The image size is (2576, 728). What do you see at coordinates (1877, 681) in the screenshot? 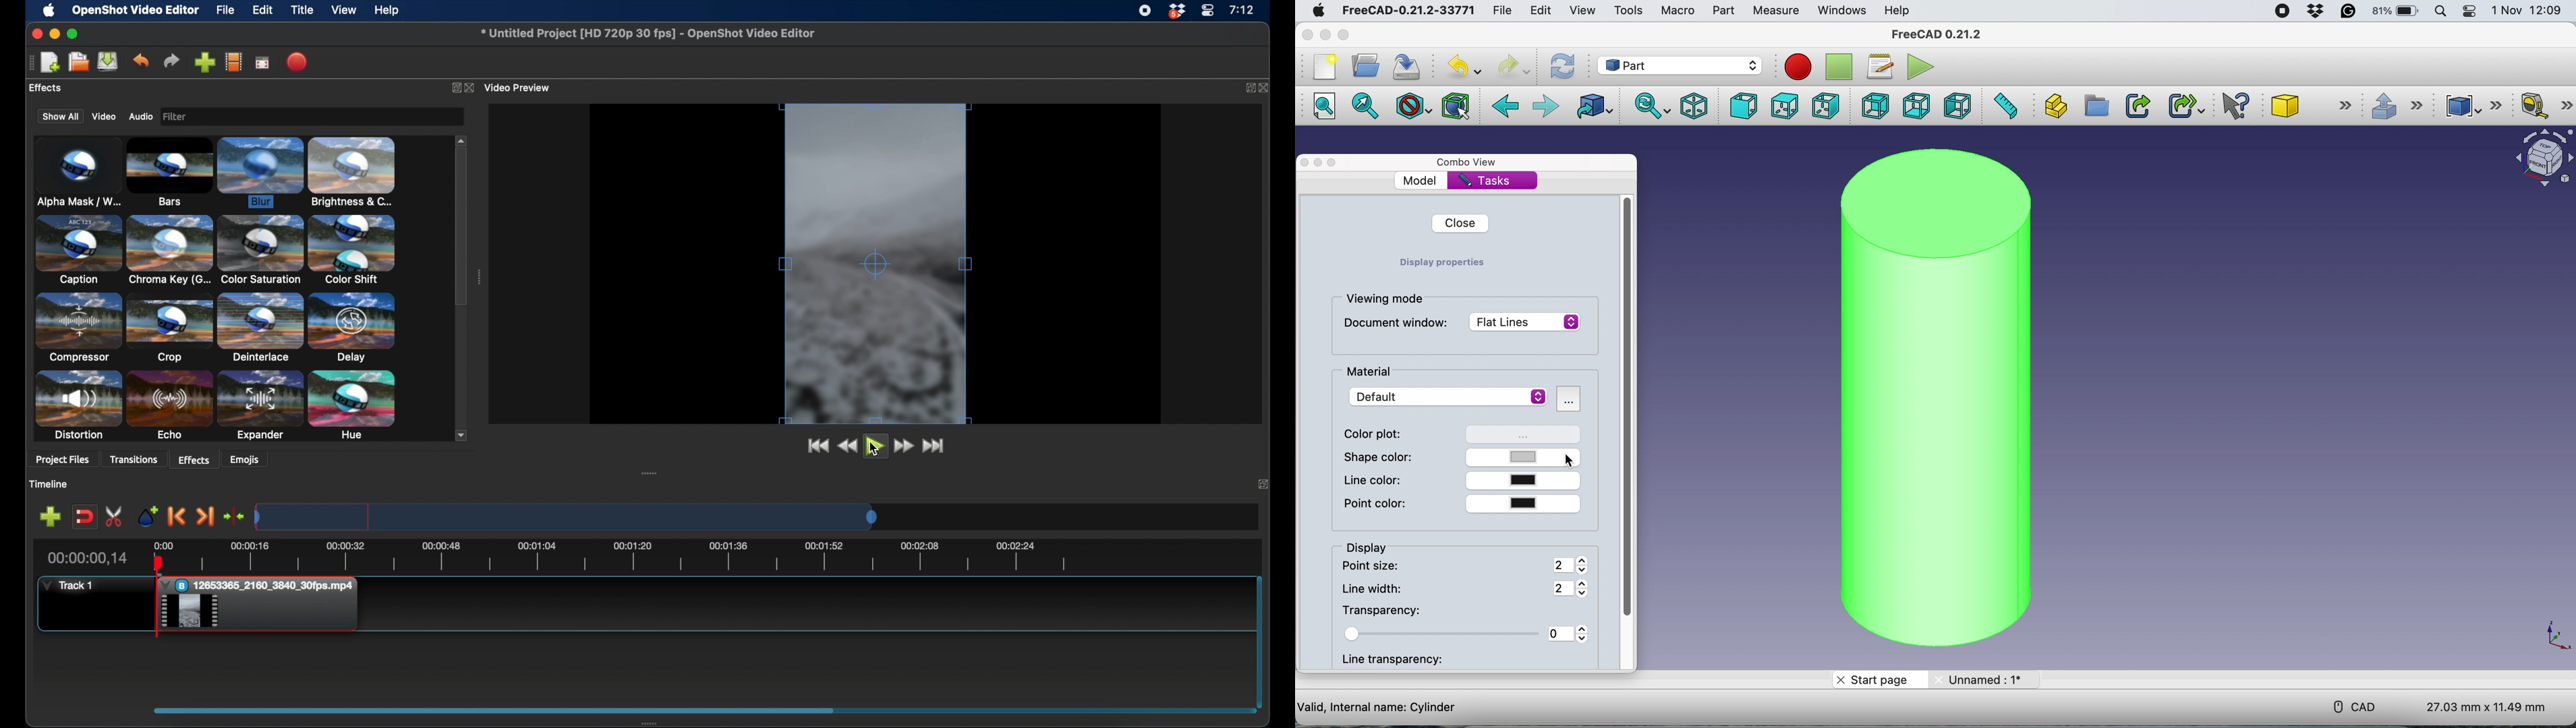
I see `start page` at bounding box center [1877, 681].